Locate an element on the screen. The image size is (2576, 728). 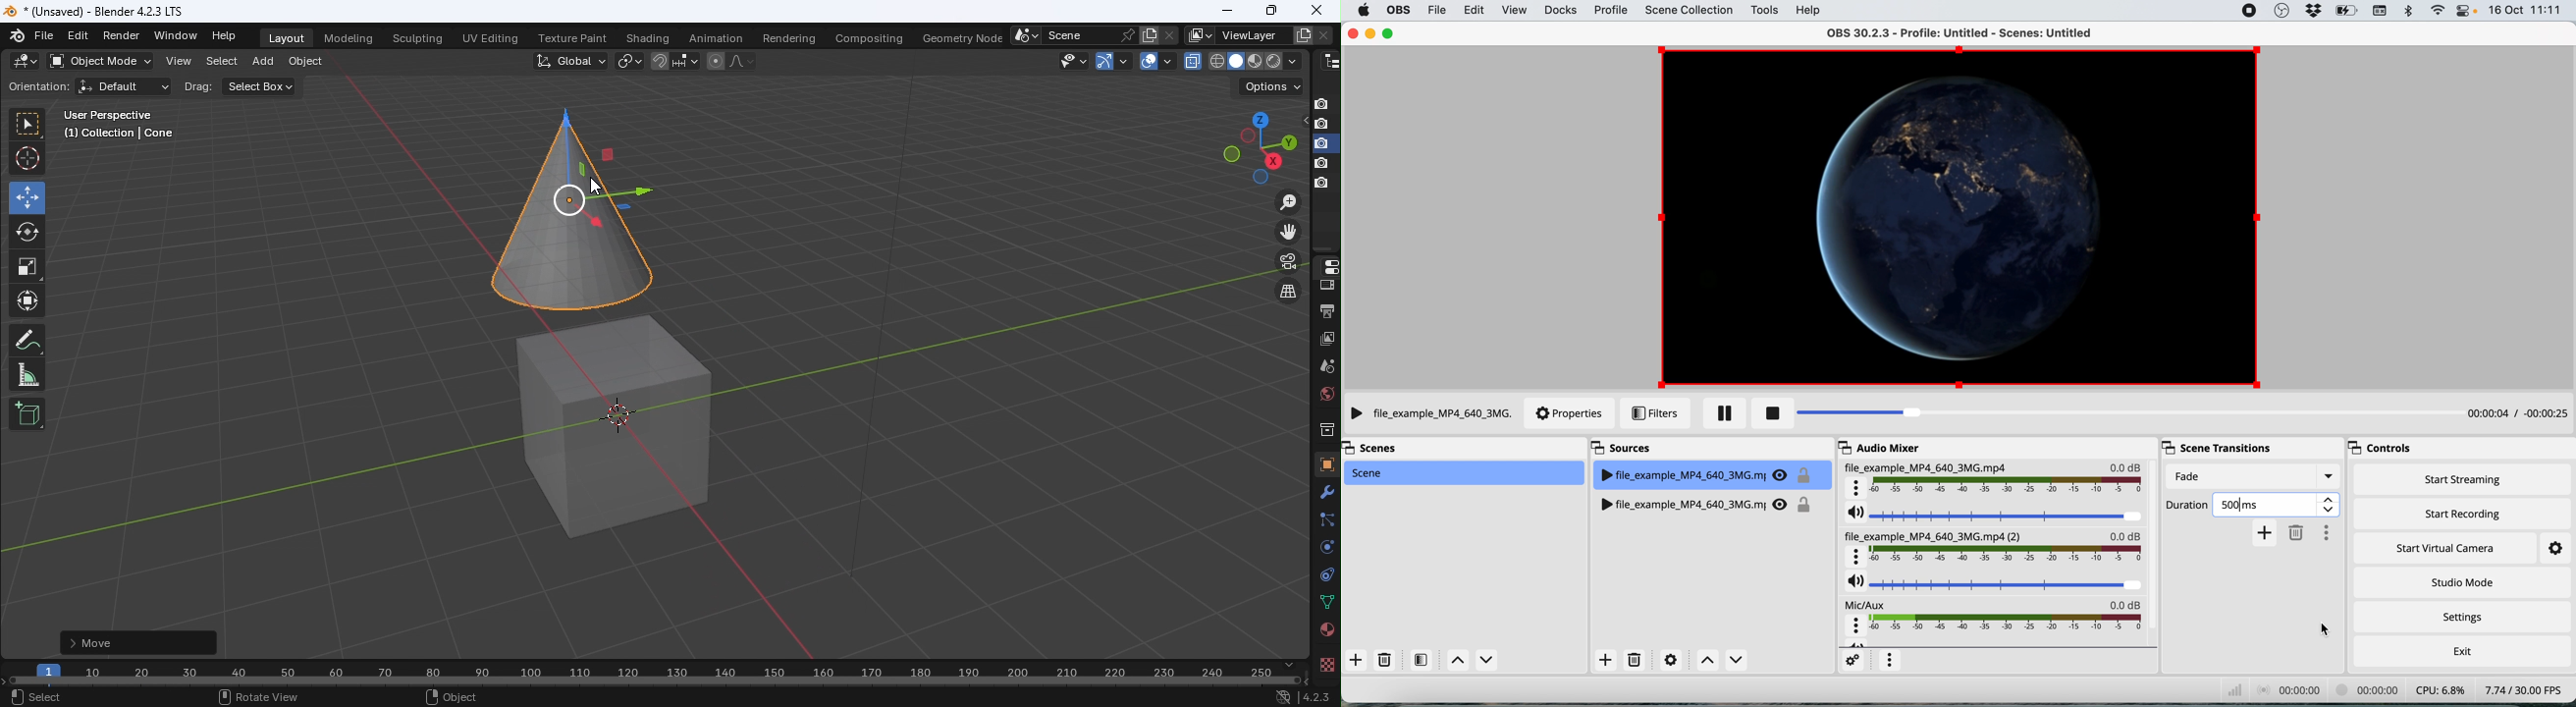
frames per second is located at coordinates (2521, 690).